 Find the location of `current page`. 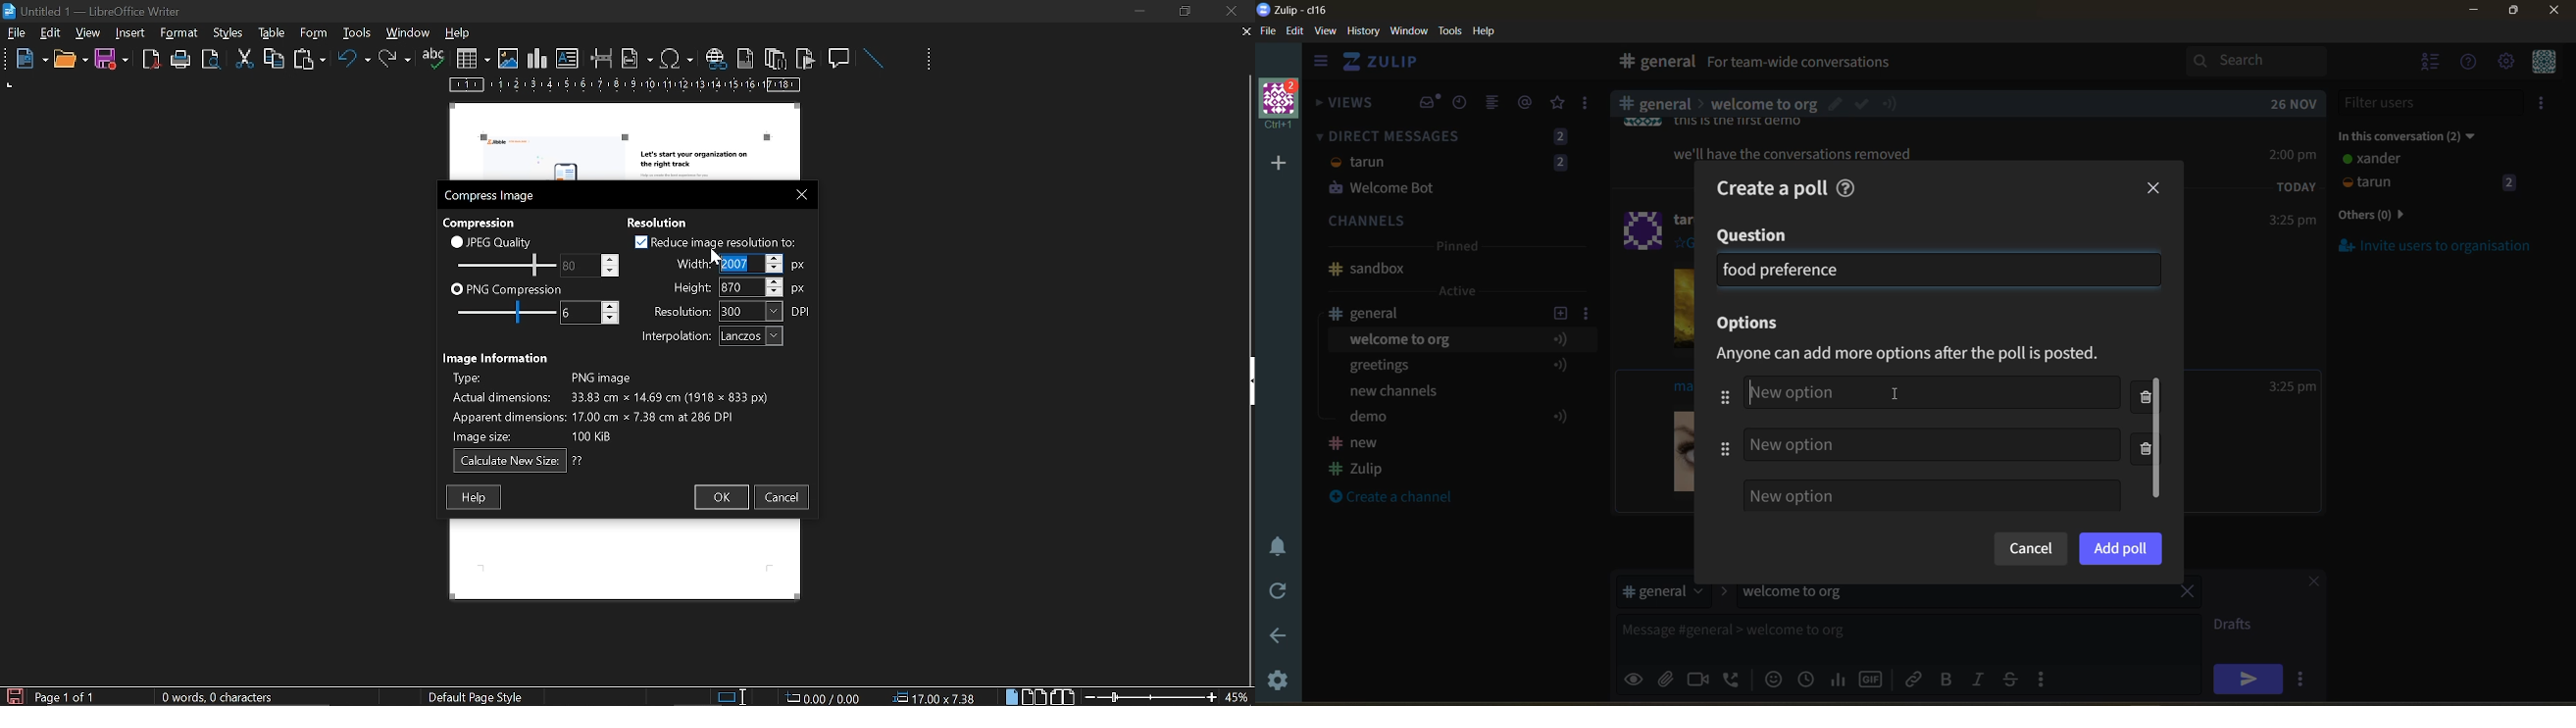

current page is located at coordinates (66, 697).